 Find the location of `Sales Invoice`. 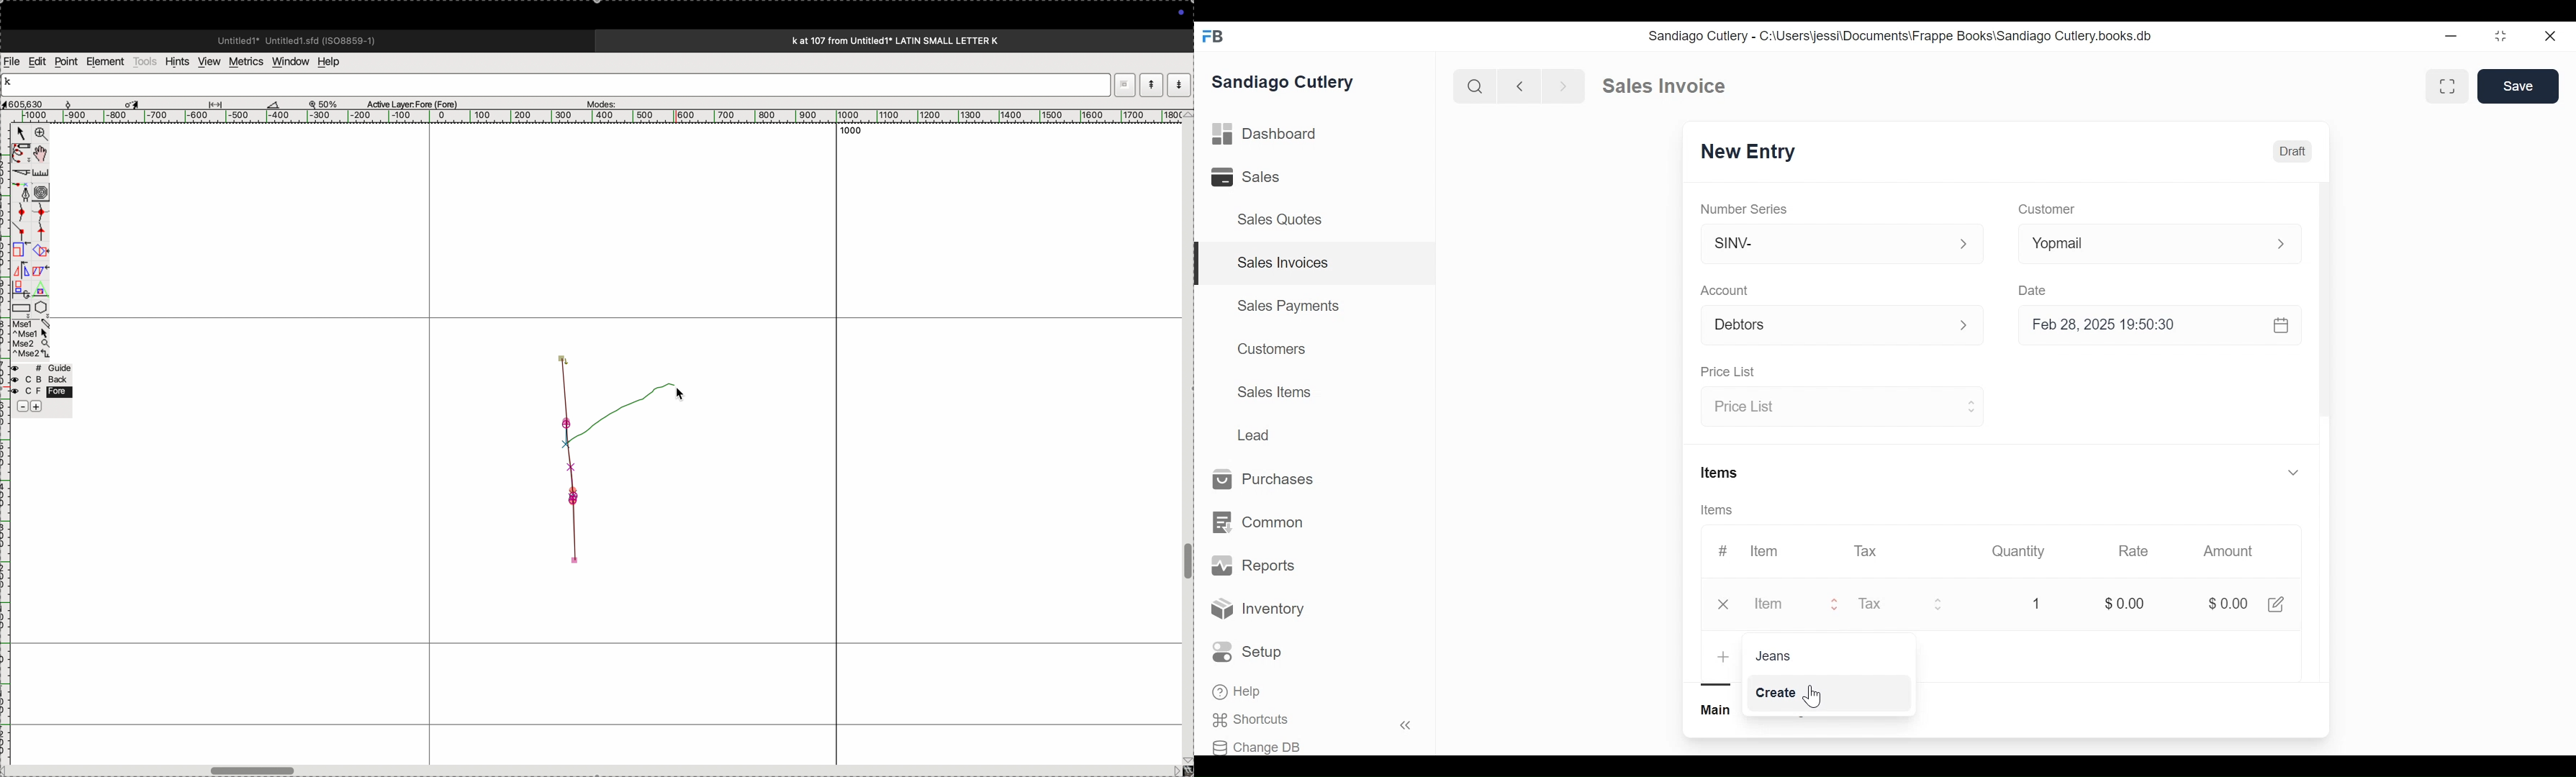

Sales Invoice is located at coordinates (1663, 86).